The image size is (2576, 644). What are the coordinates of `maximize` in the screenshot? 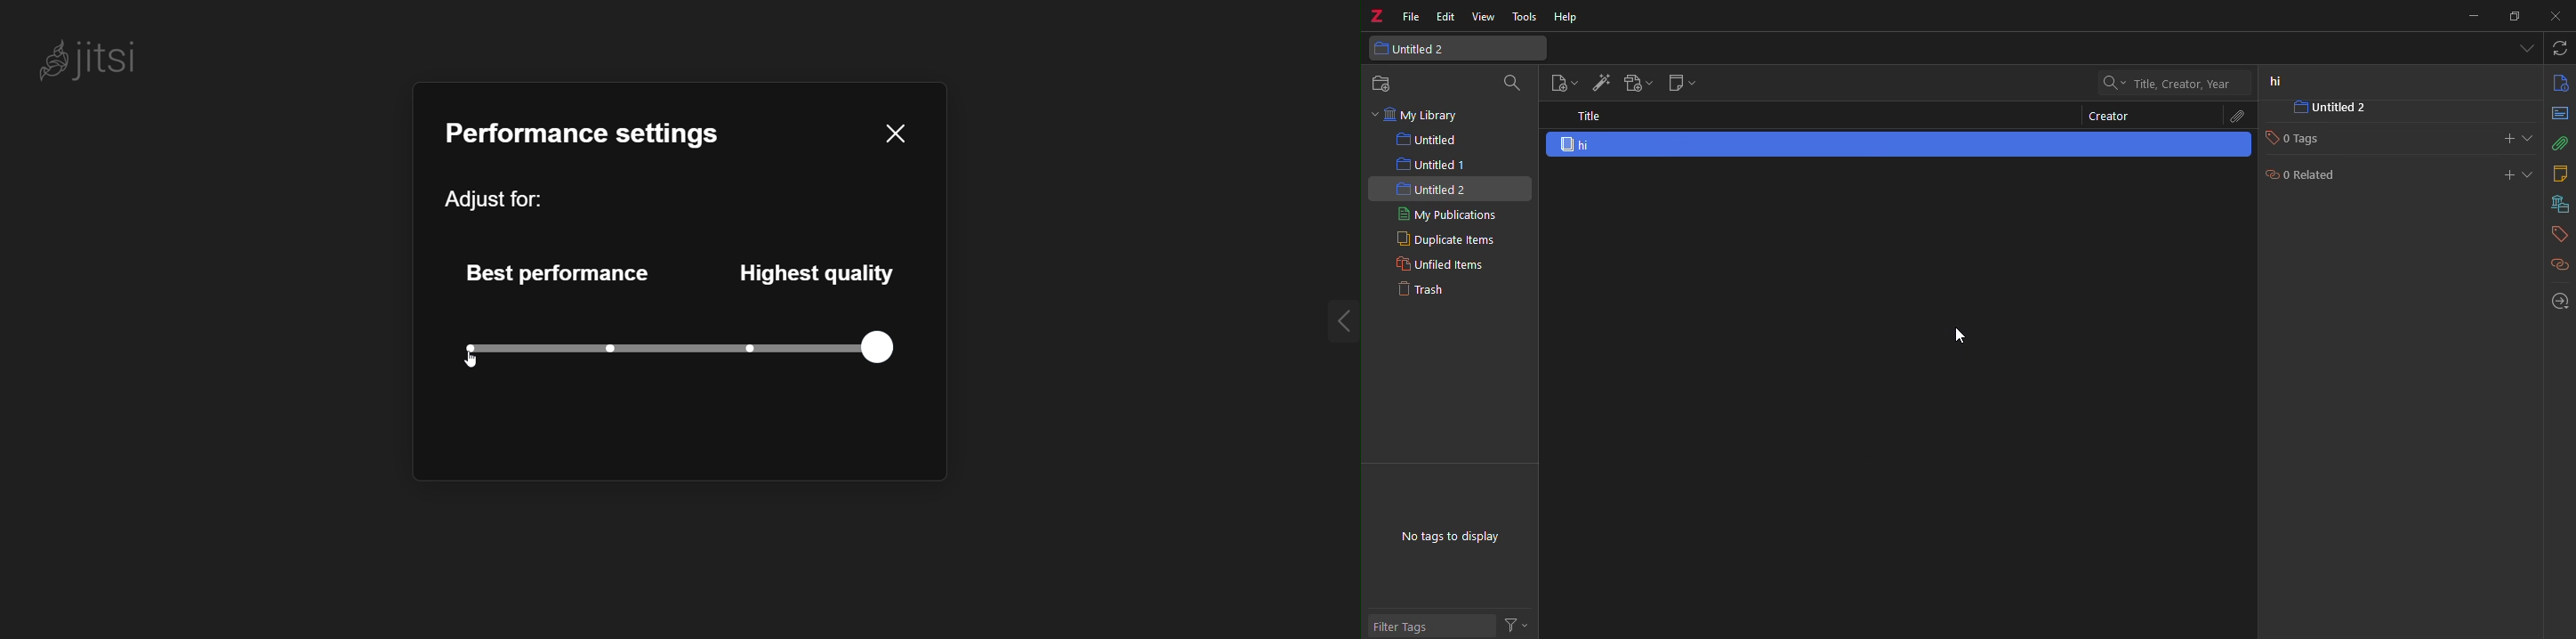 It's located at (2514, 17).